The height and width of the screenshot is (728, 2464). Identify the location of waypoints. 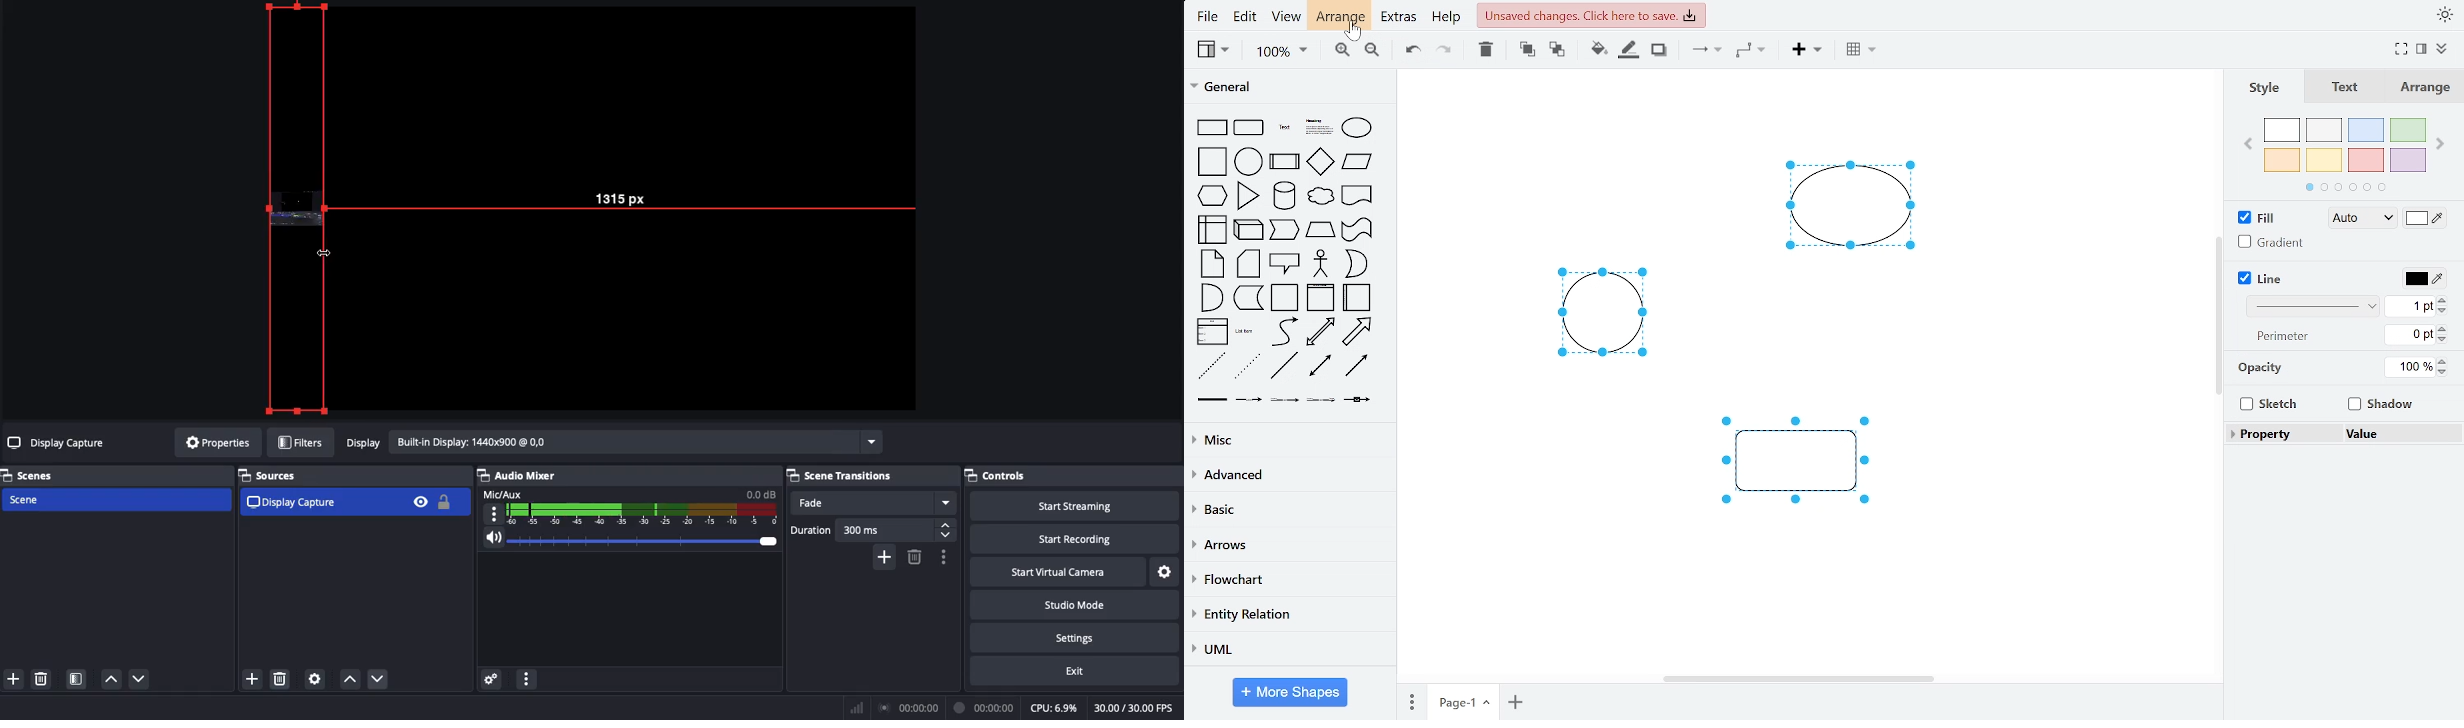
(1751, 52).